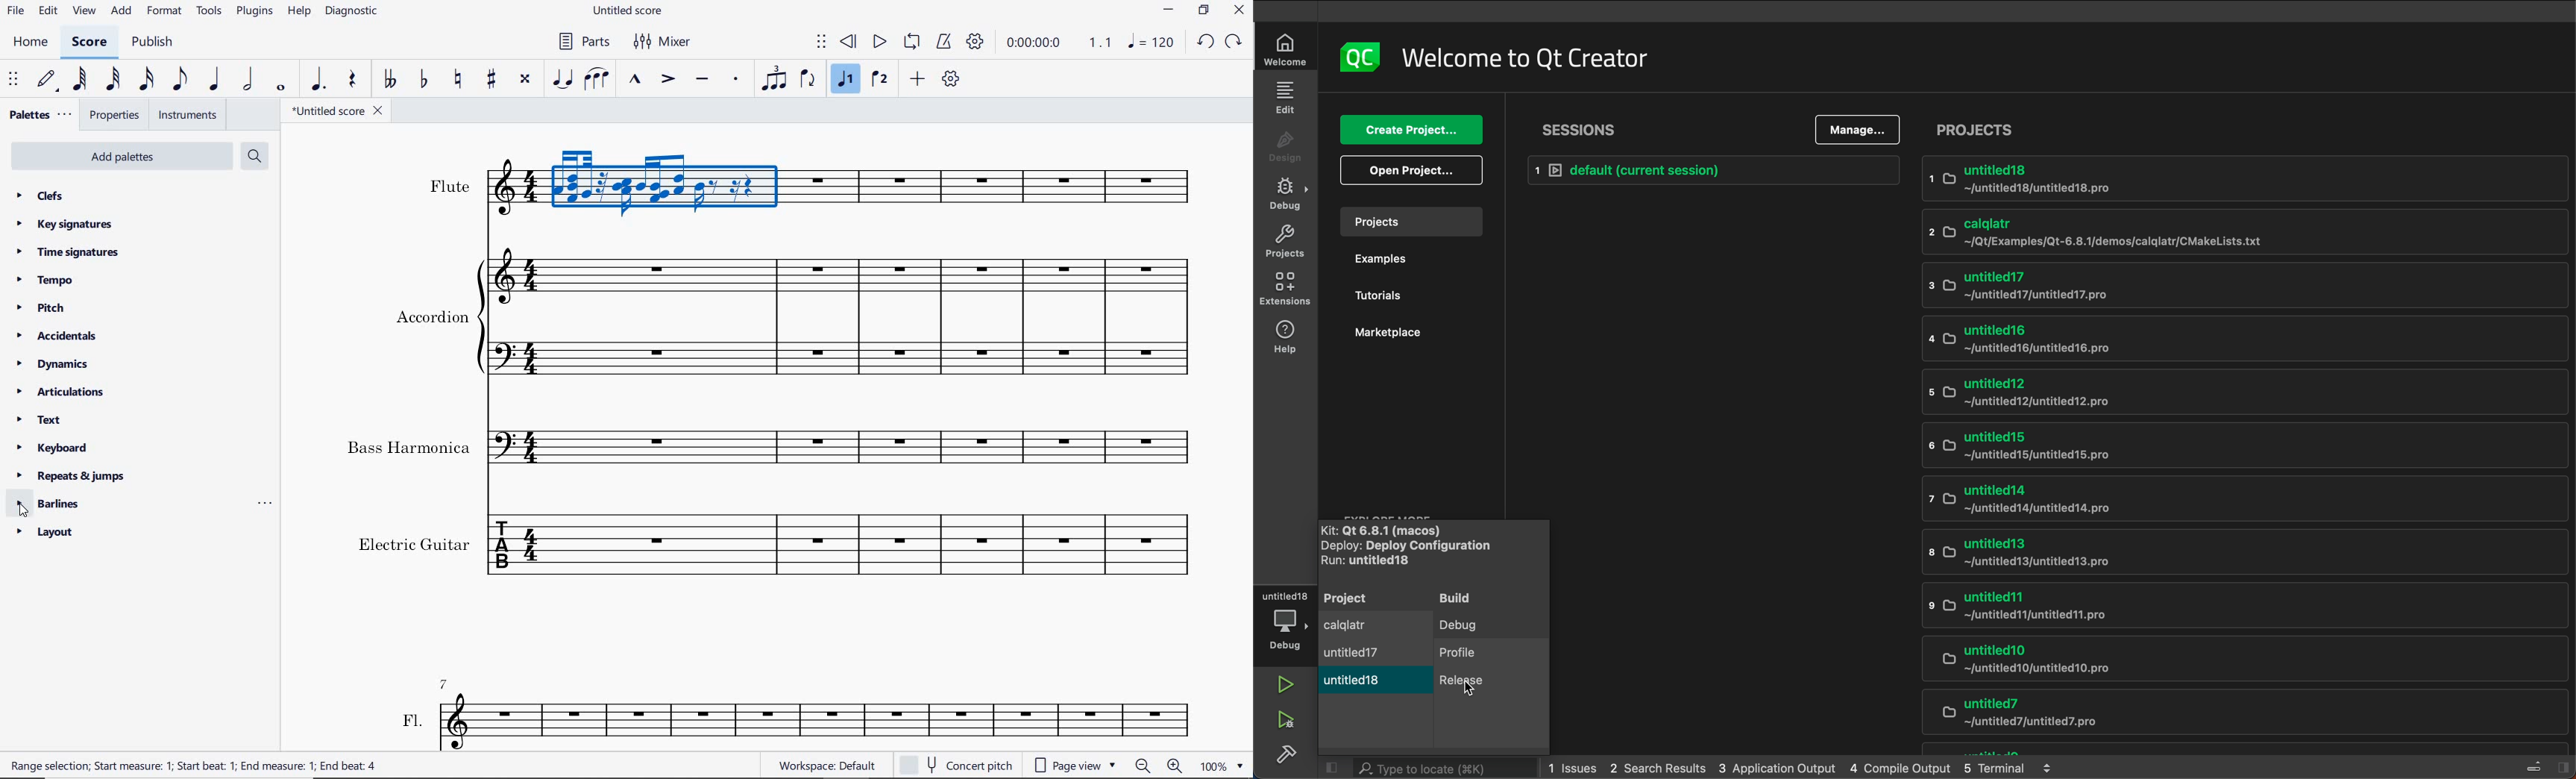 Image resolution: width=2576 pixels, height=784 pixels. Describe the element at coordinates (1409, 297) in the screenshot. I see `tutorials` at that location.